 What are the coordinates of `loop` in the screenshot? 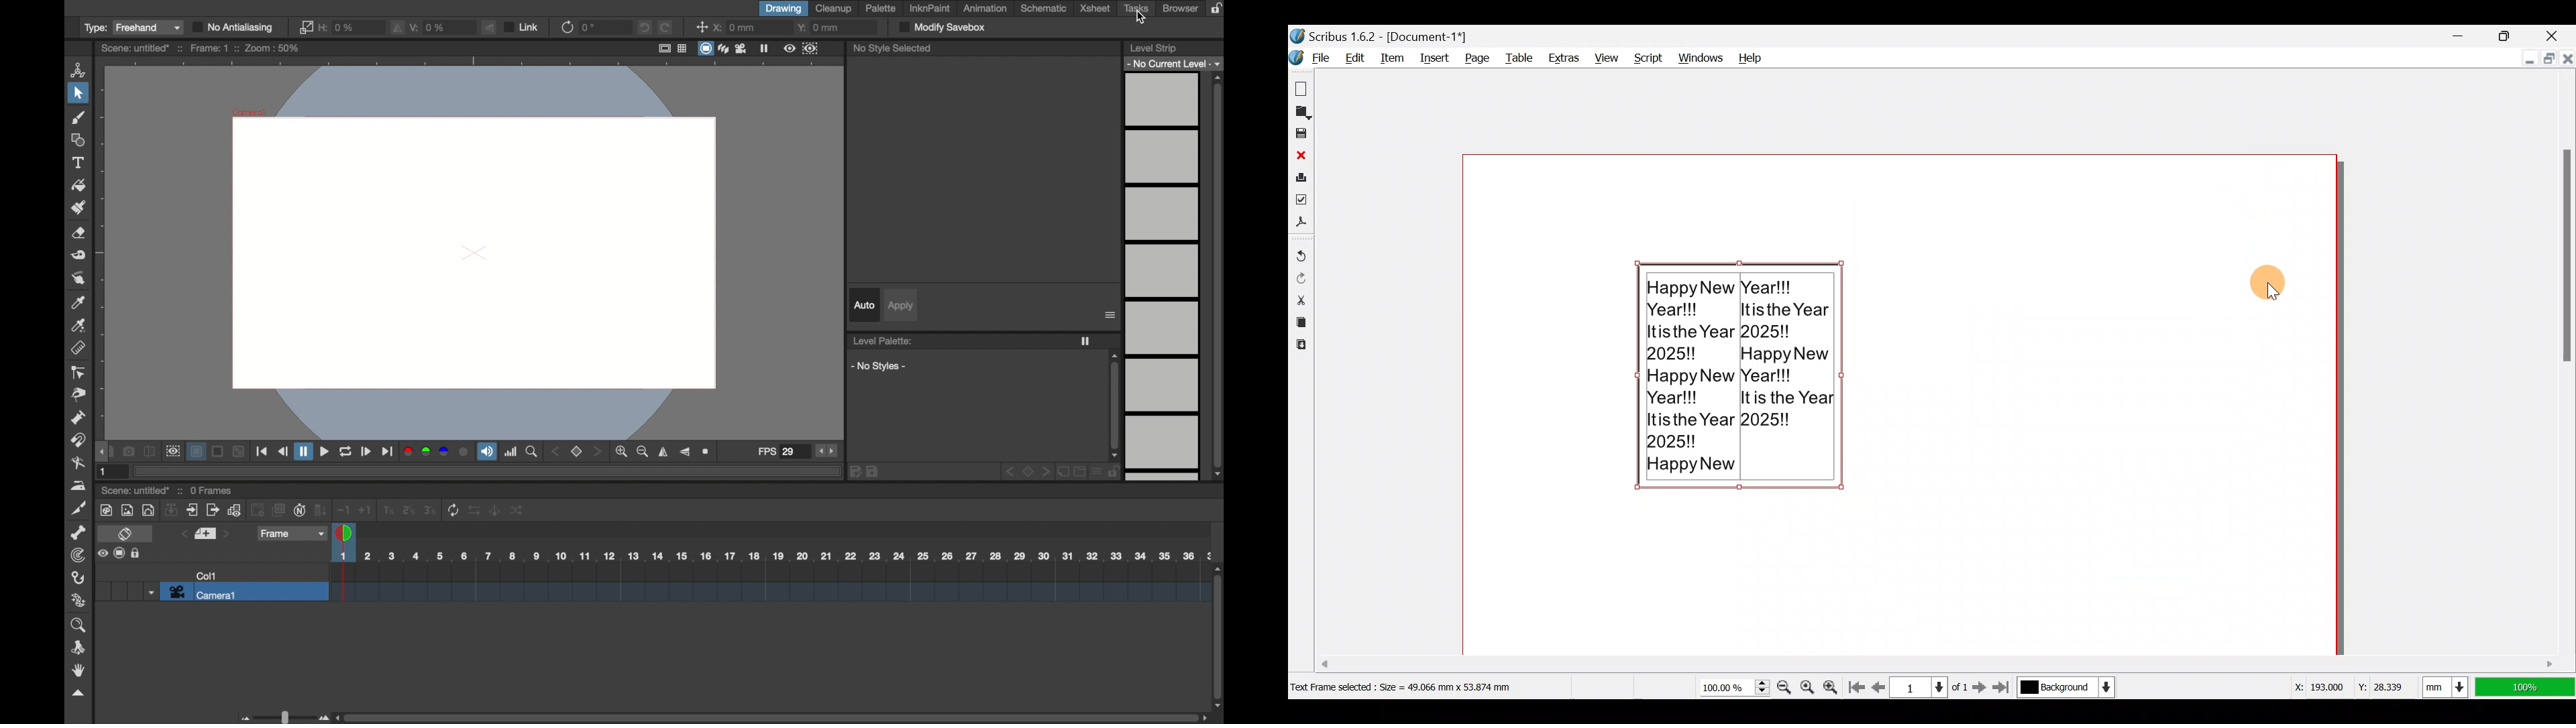 It's located at (345, 451).